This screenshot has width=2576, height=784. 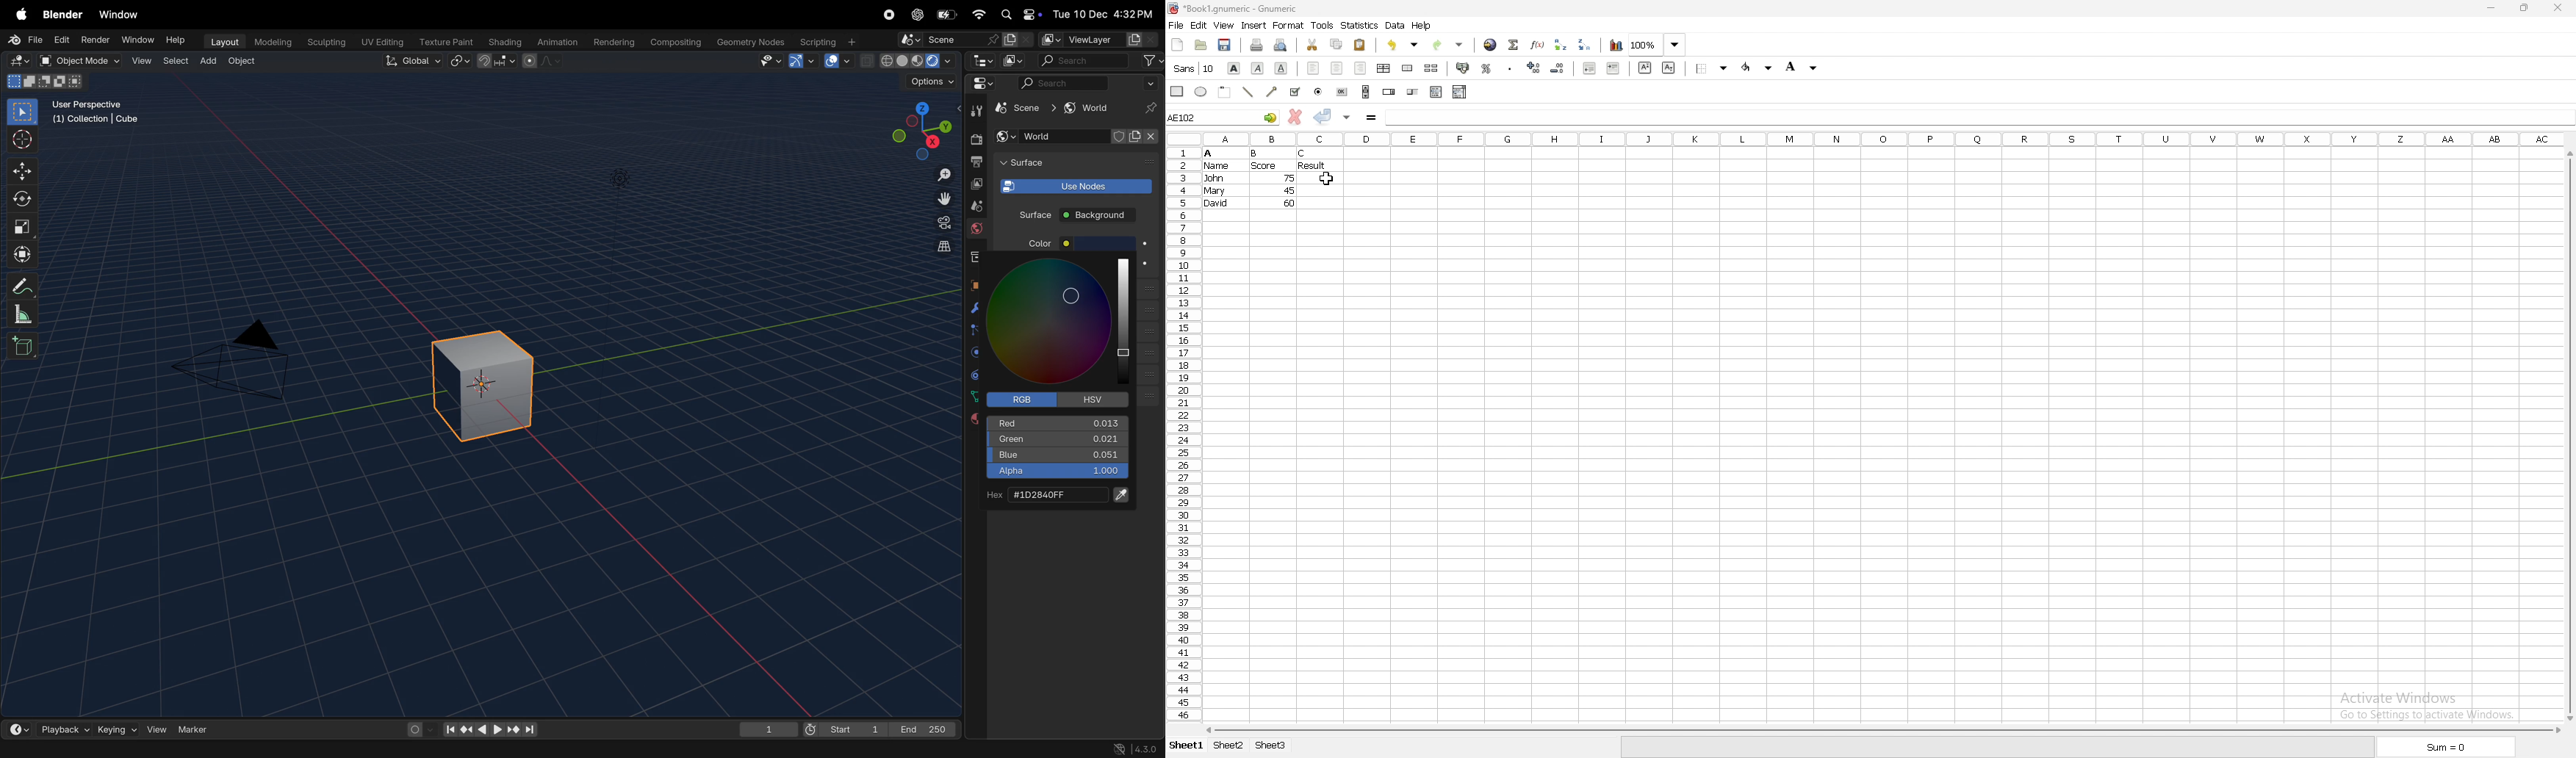 What do you see at coordinates (21, 13) in the screenshot?
I see `Apple menu` at bounding box center [21, 13].